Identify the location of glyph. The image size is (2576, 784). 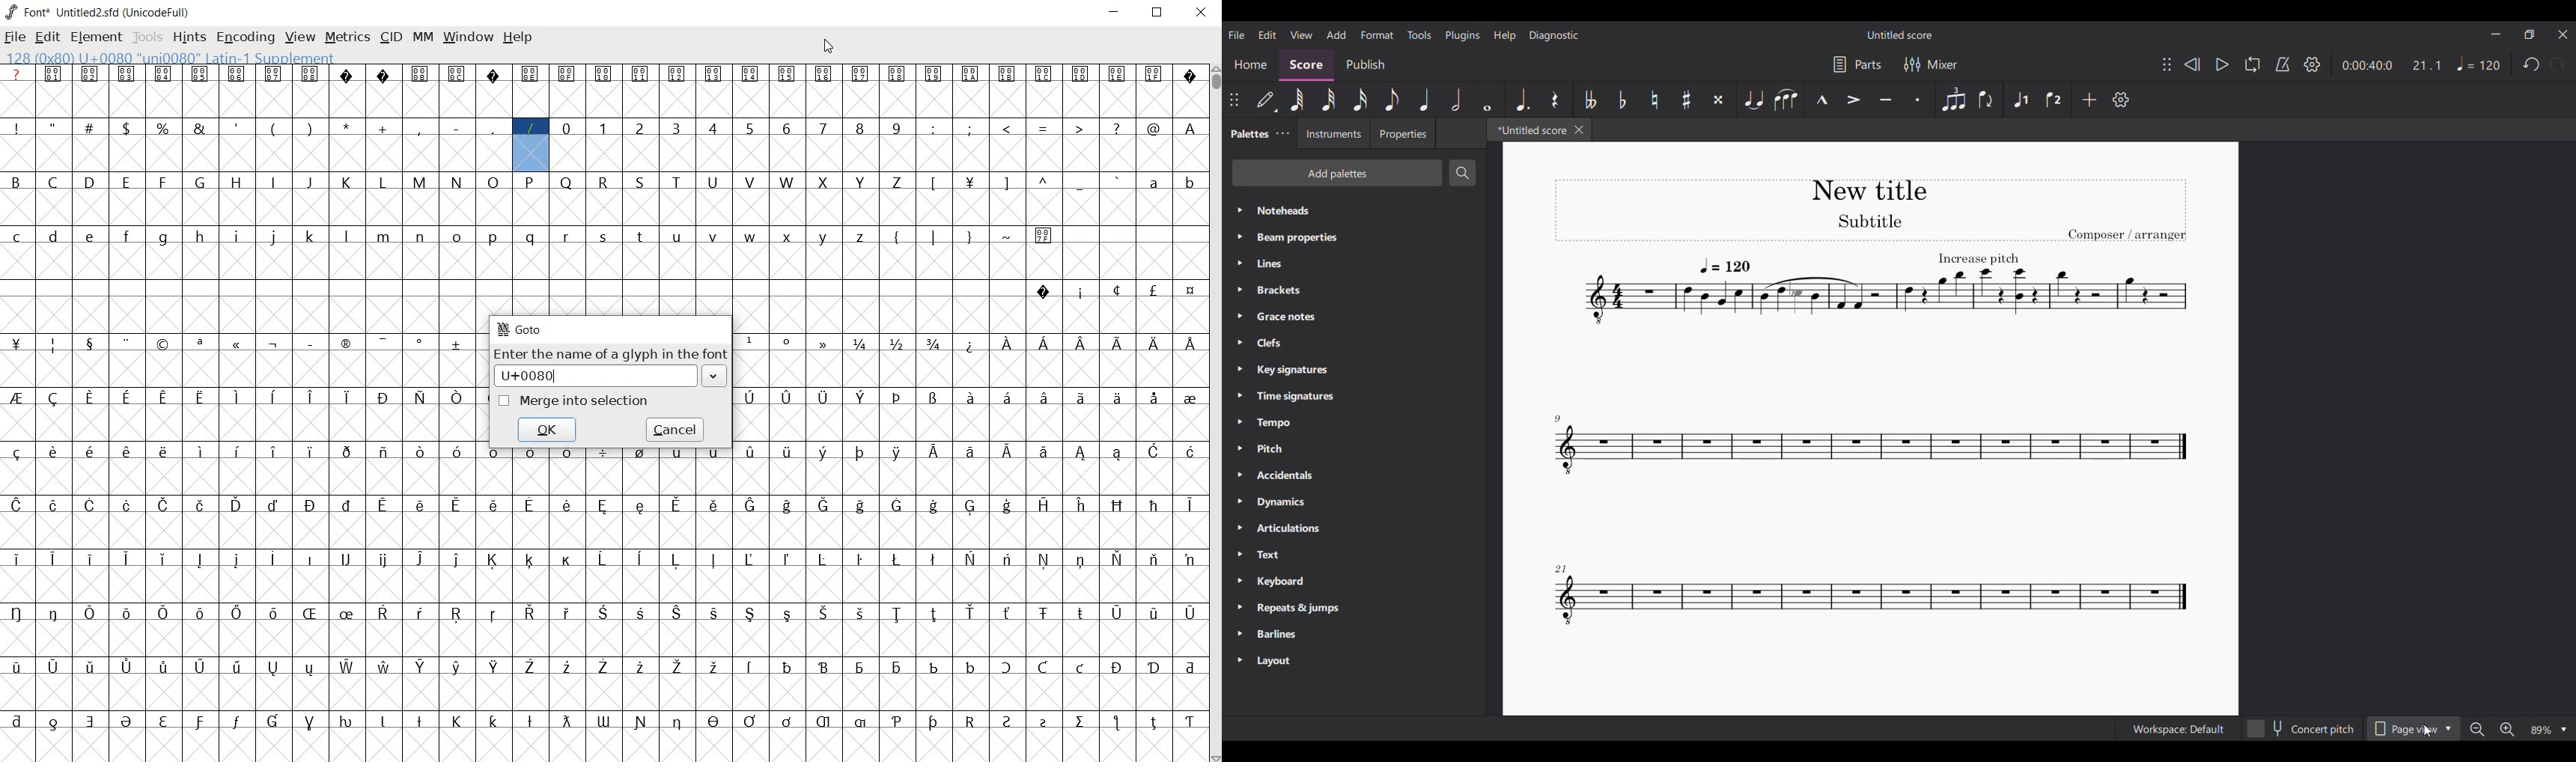
(162, 239).